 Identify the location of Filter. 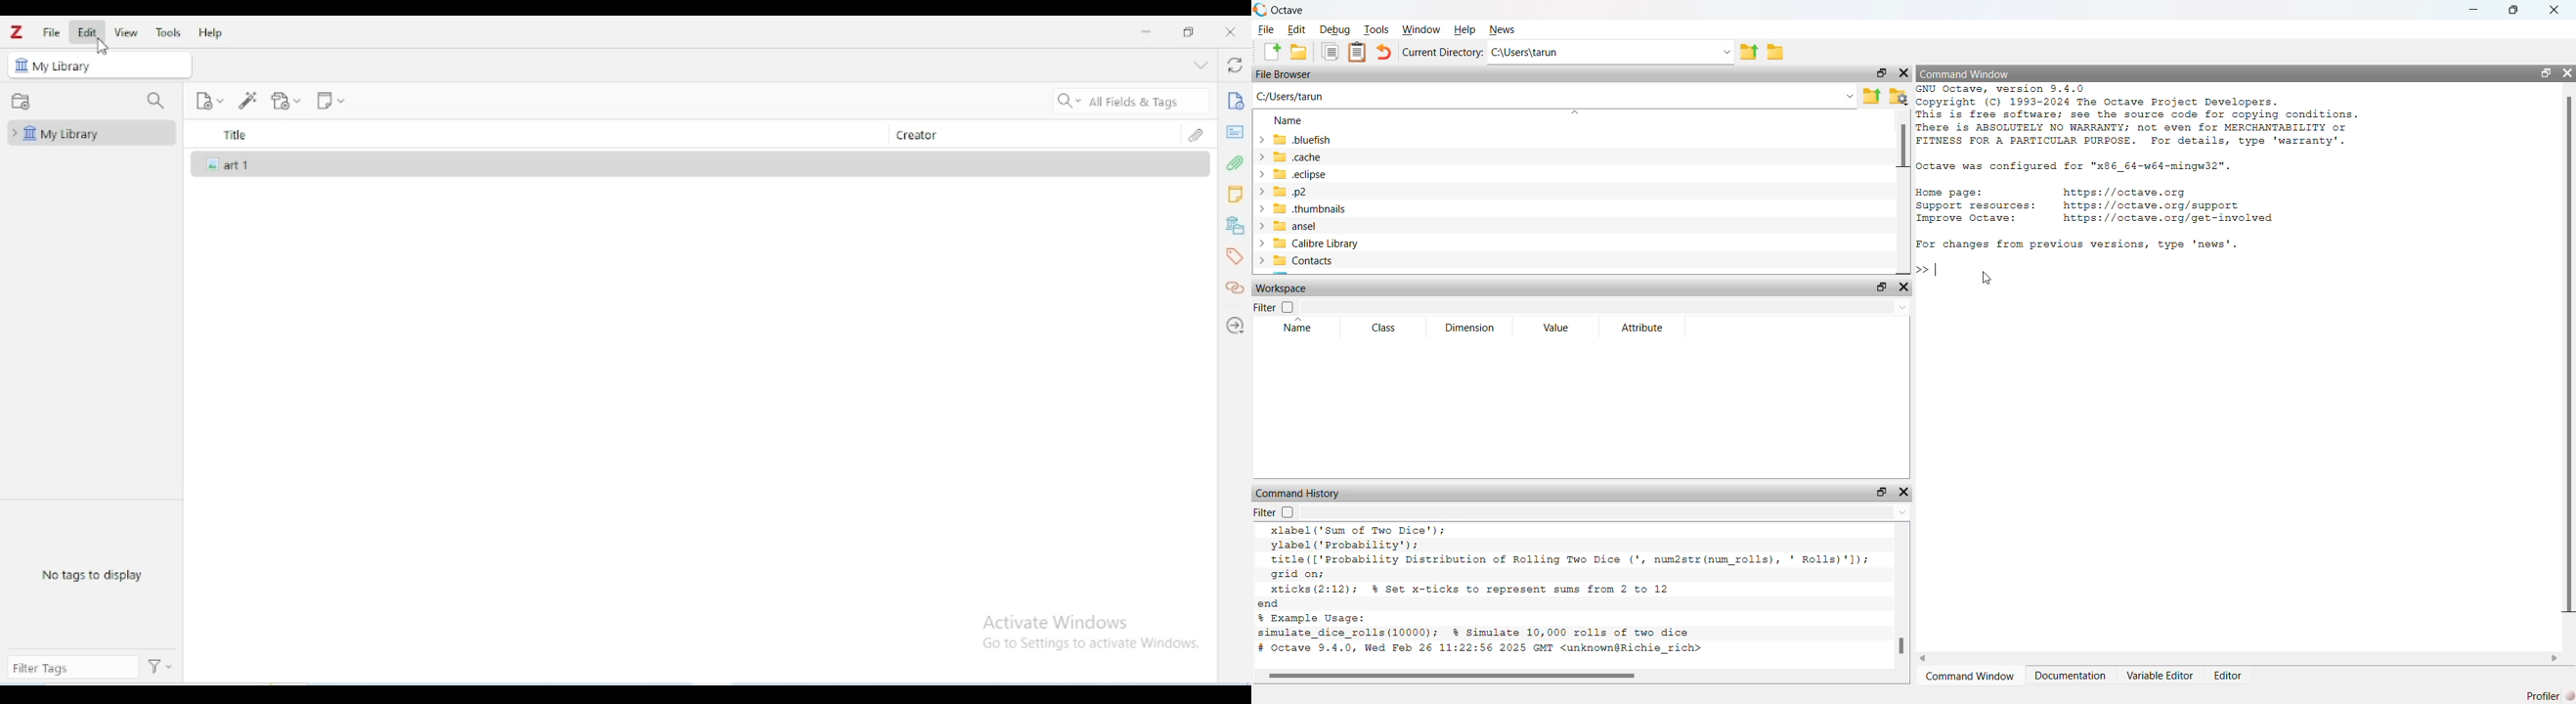
(1273, 512).